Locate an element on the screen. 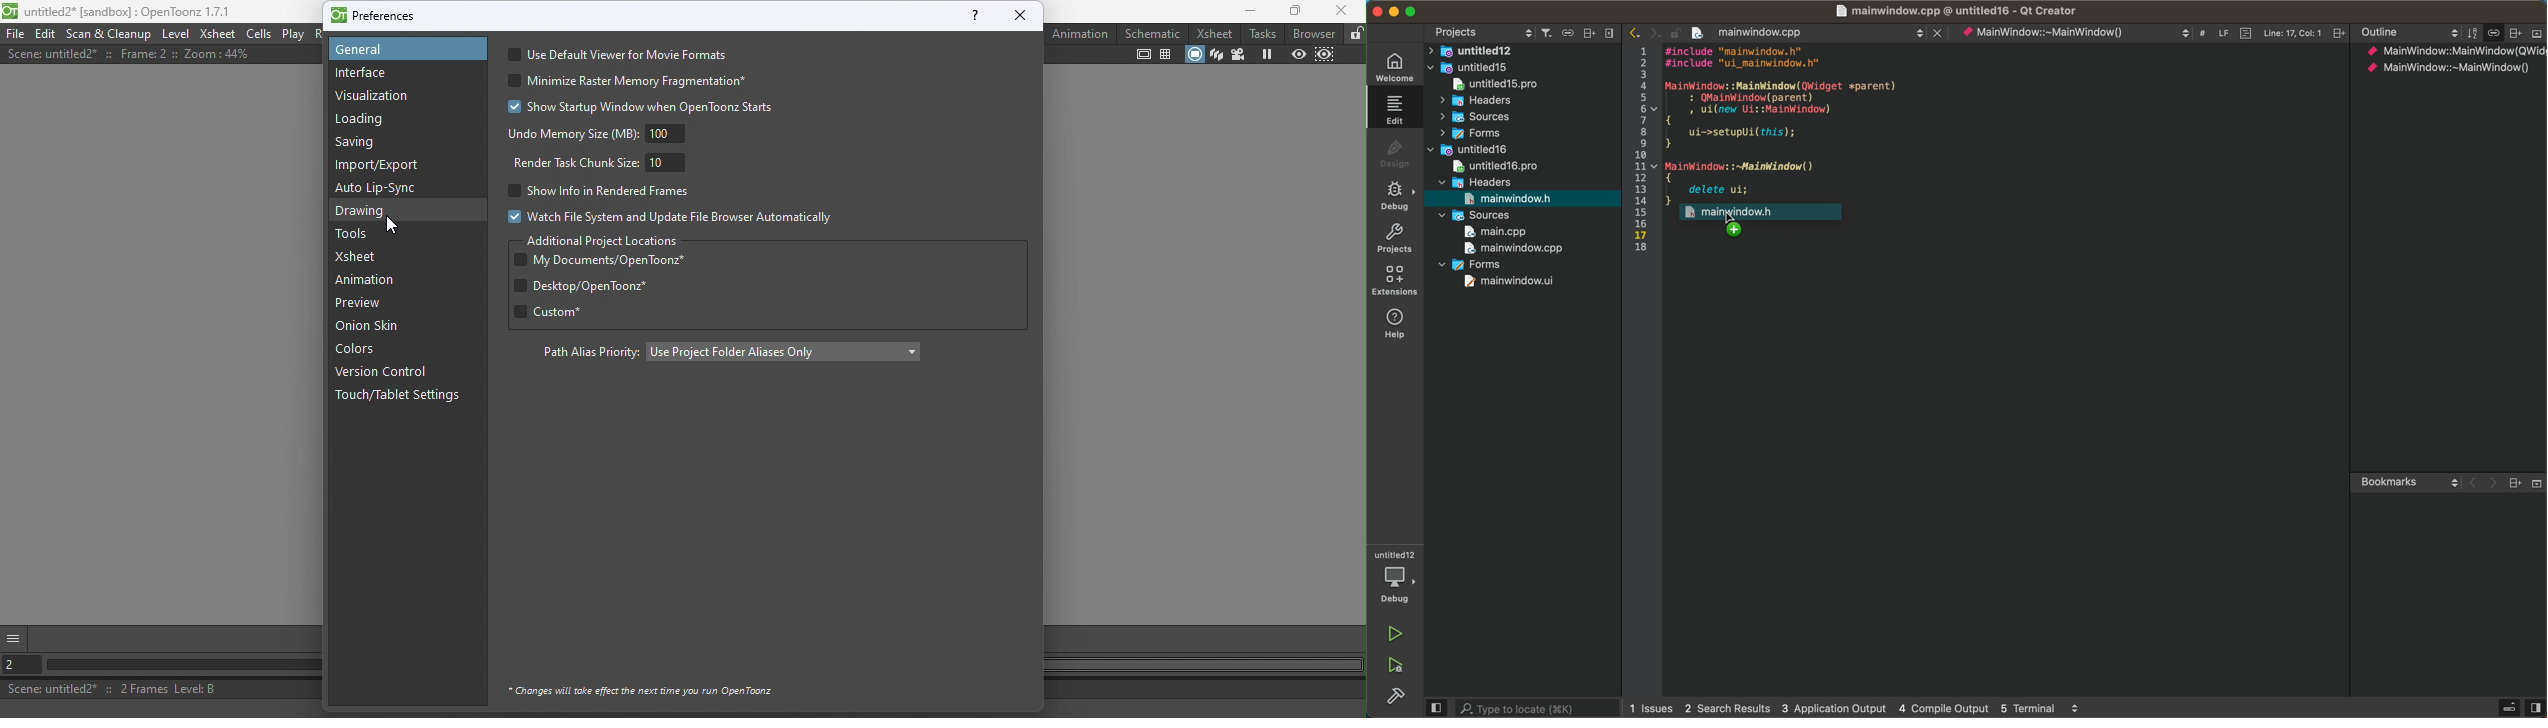 The width and height of the screenshot is (2548, 728). Saving is located at coordinates (361, 146).